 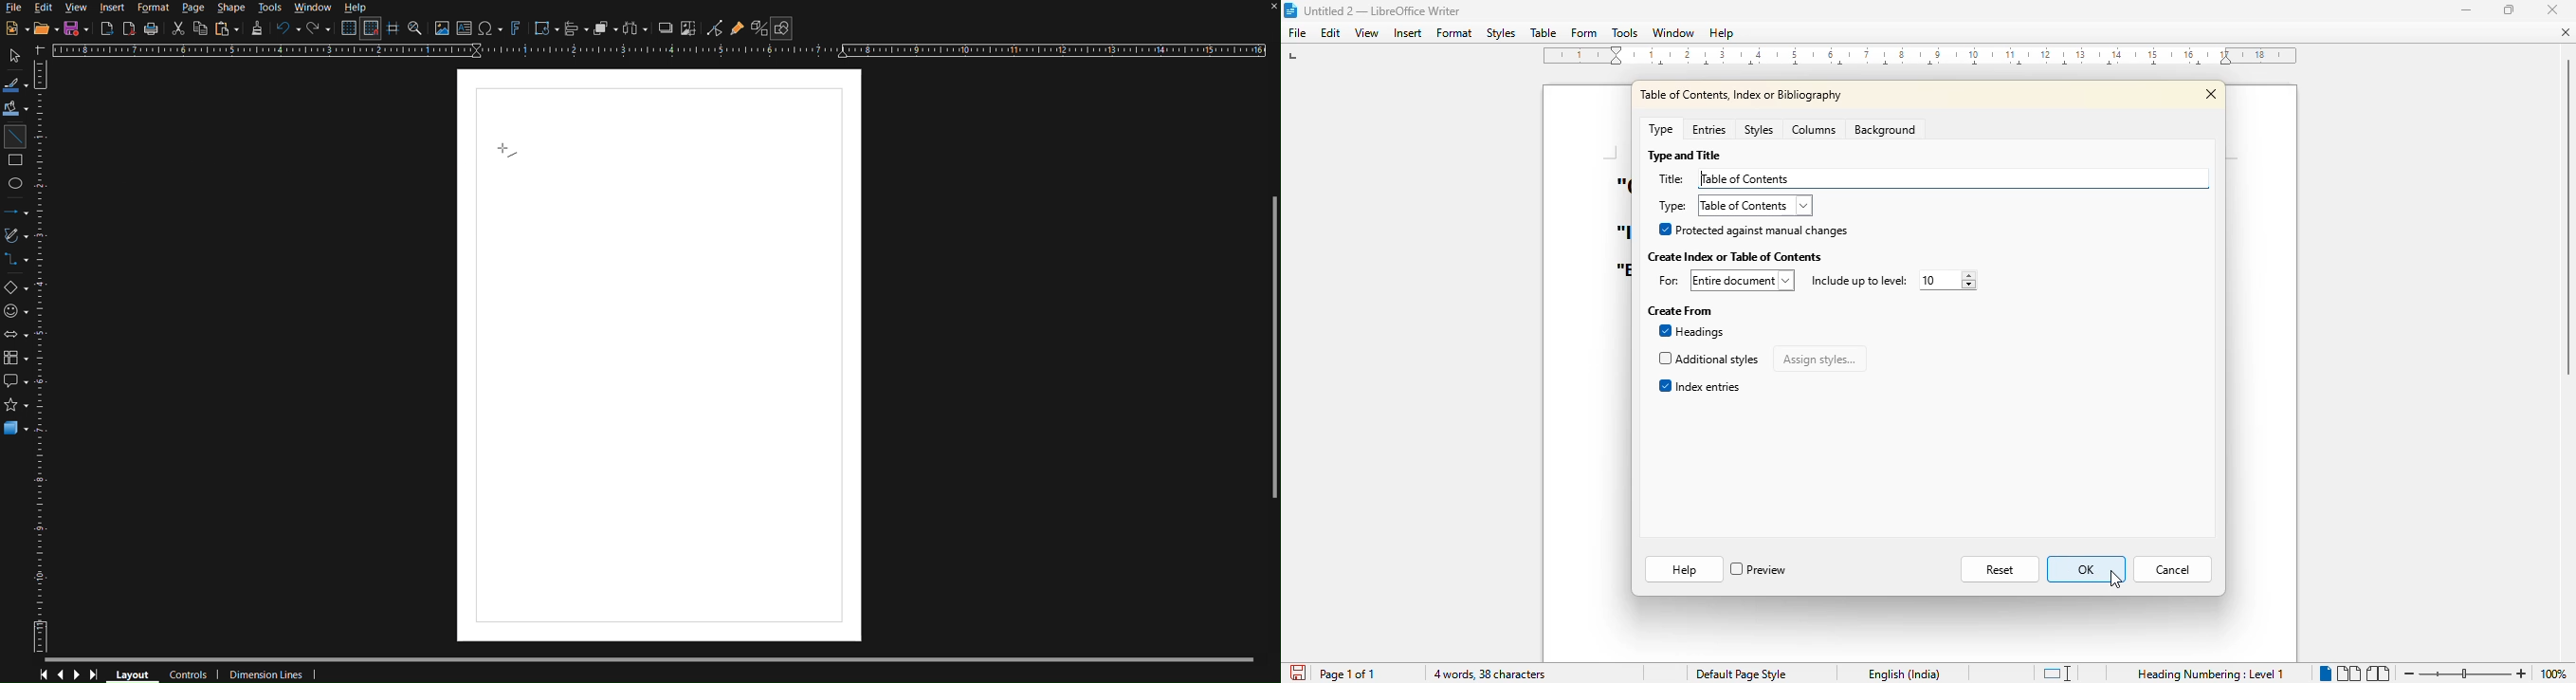 I want to click on Scrollbar, so click(x=649, y=660).